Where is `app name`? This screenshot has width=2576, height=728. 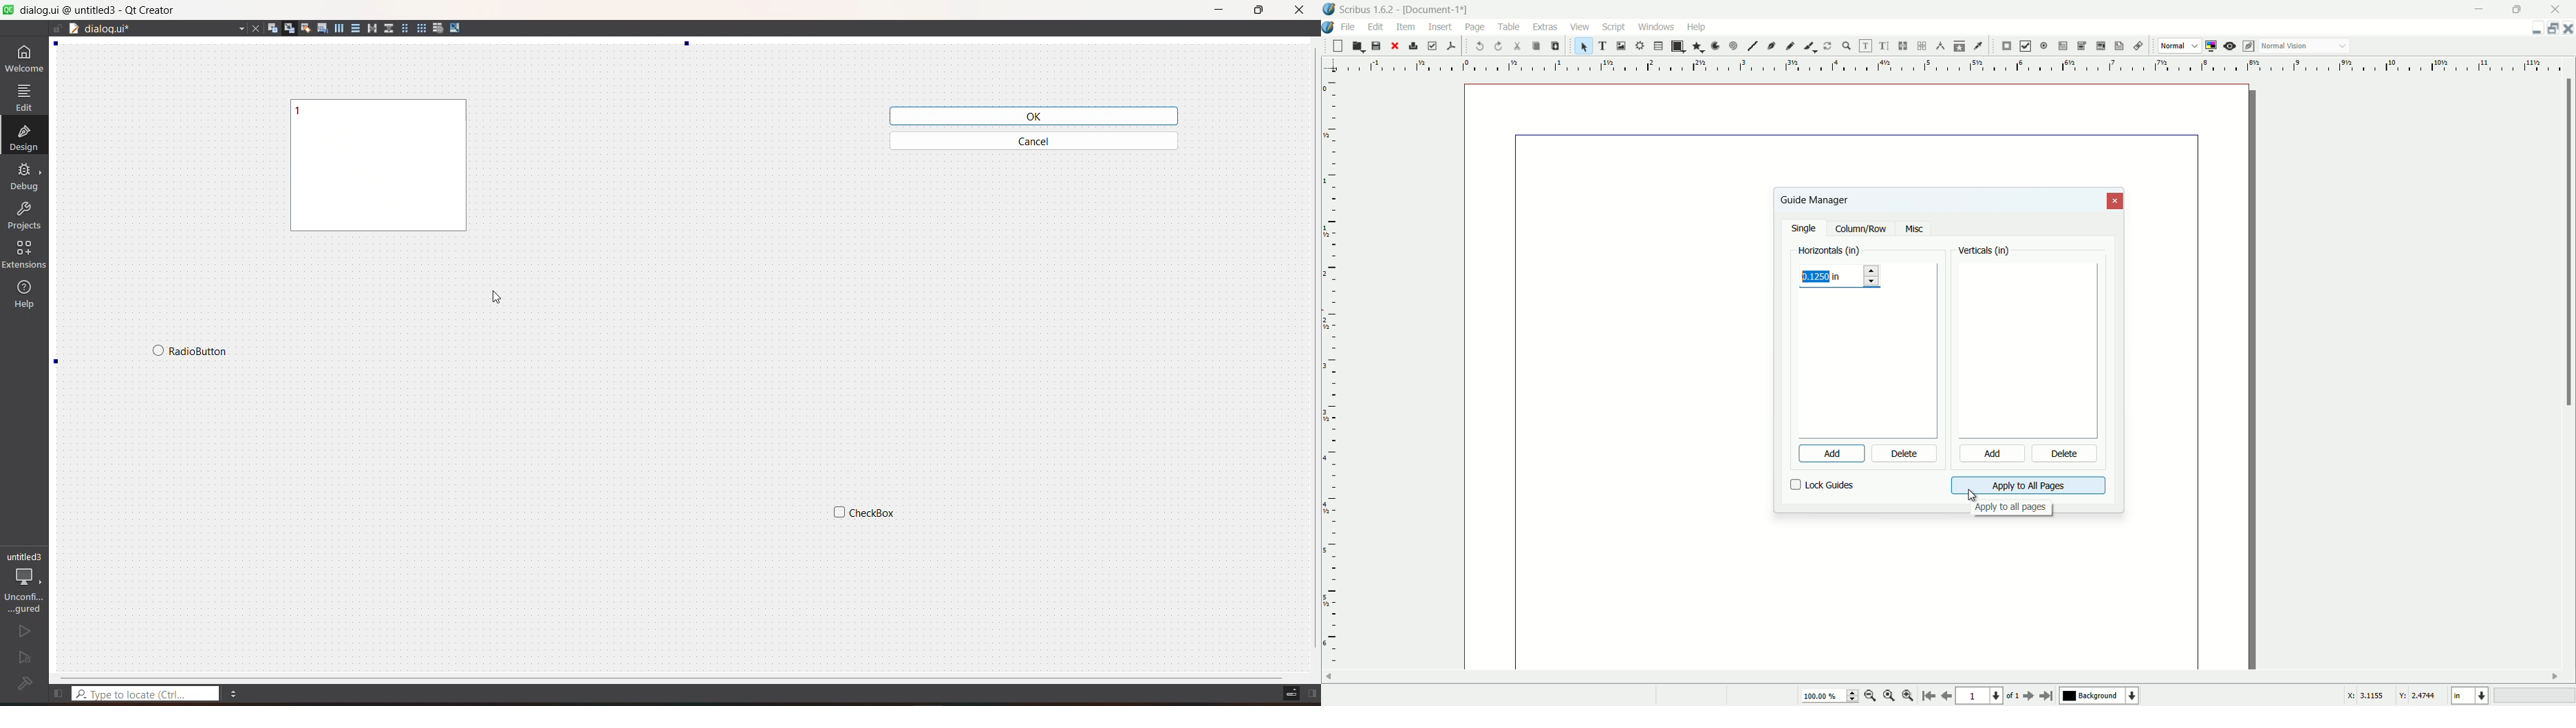 app name is located at coordinates (1367, 10).